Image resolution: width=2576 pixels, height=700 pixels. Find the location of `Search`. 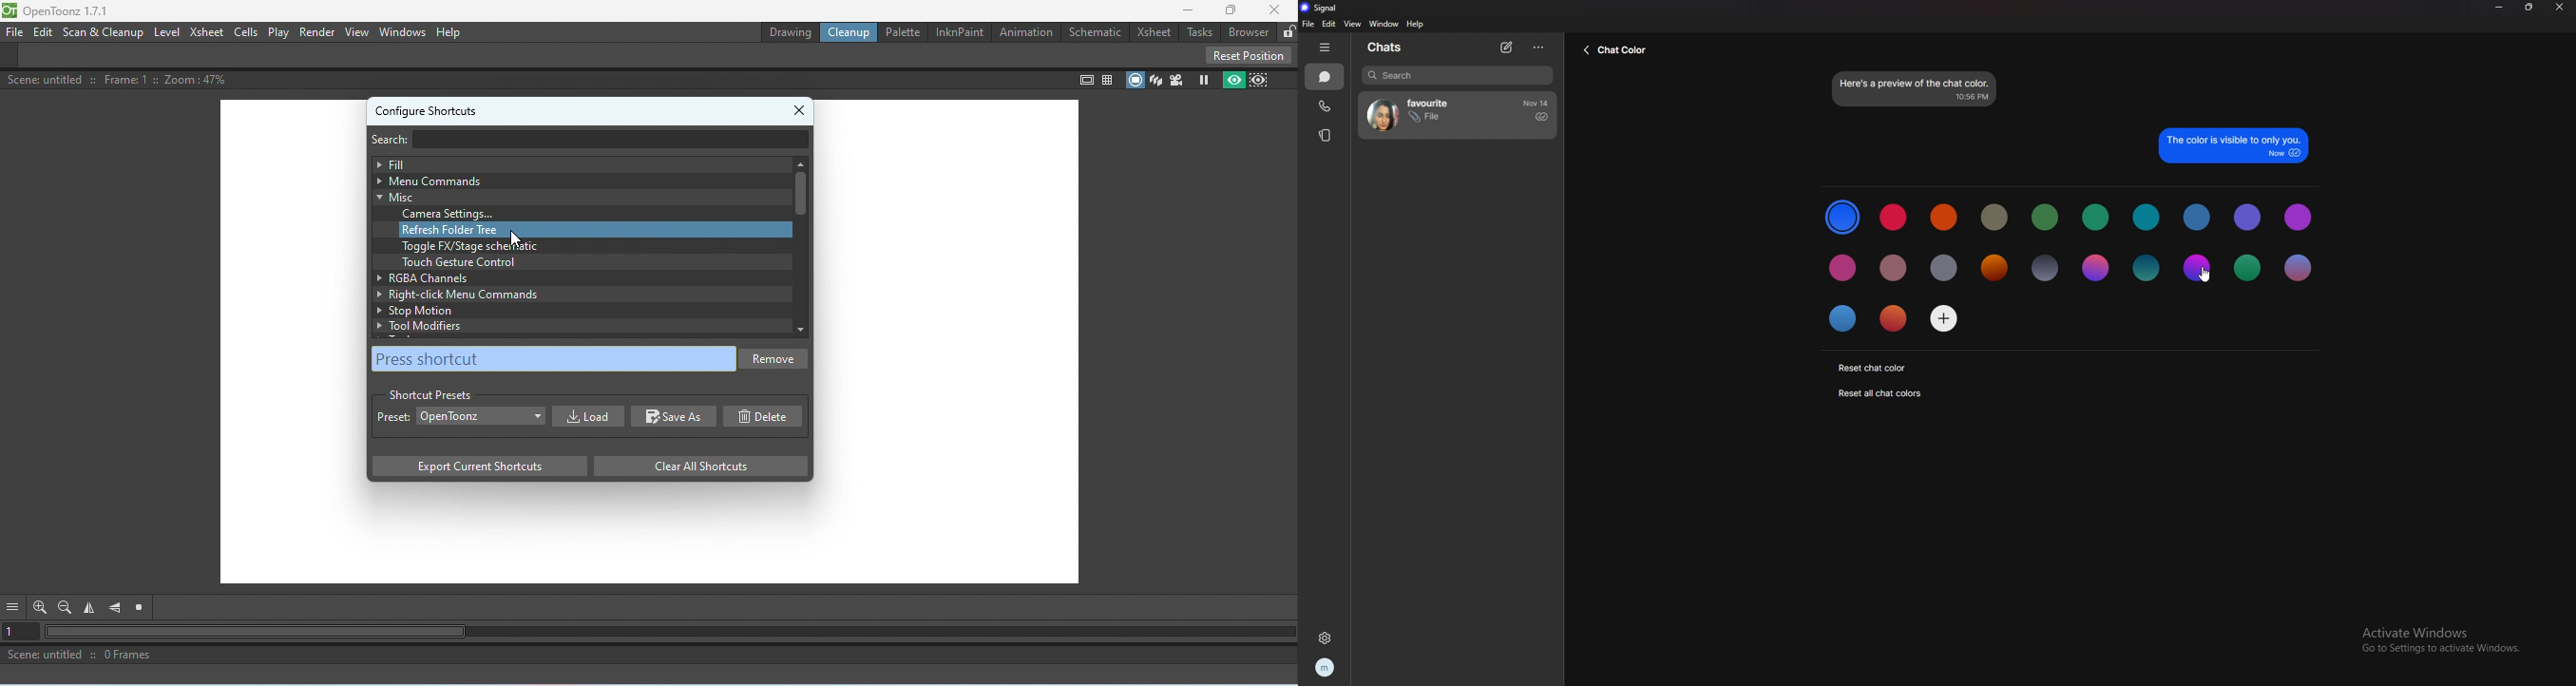

Search is located at coordinates (398, 138).